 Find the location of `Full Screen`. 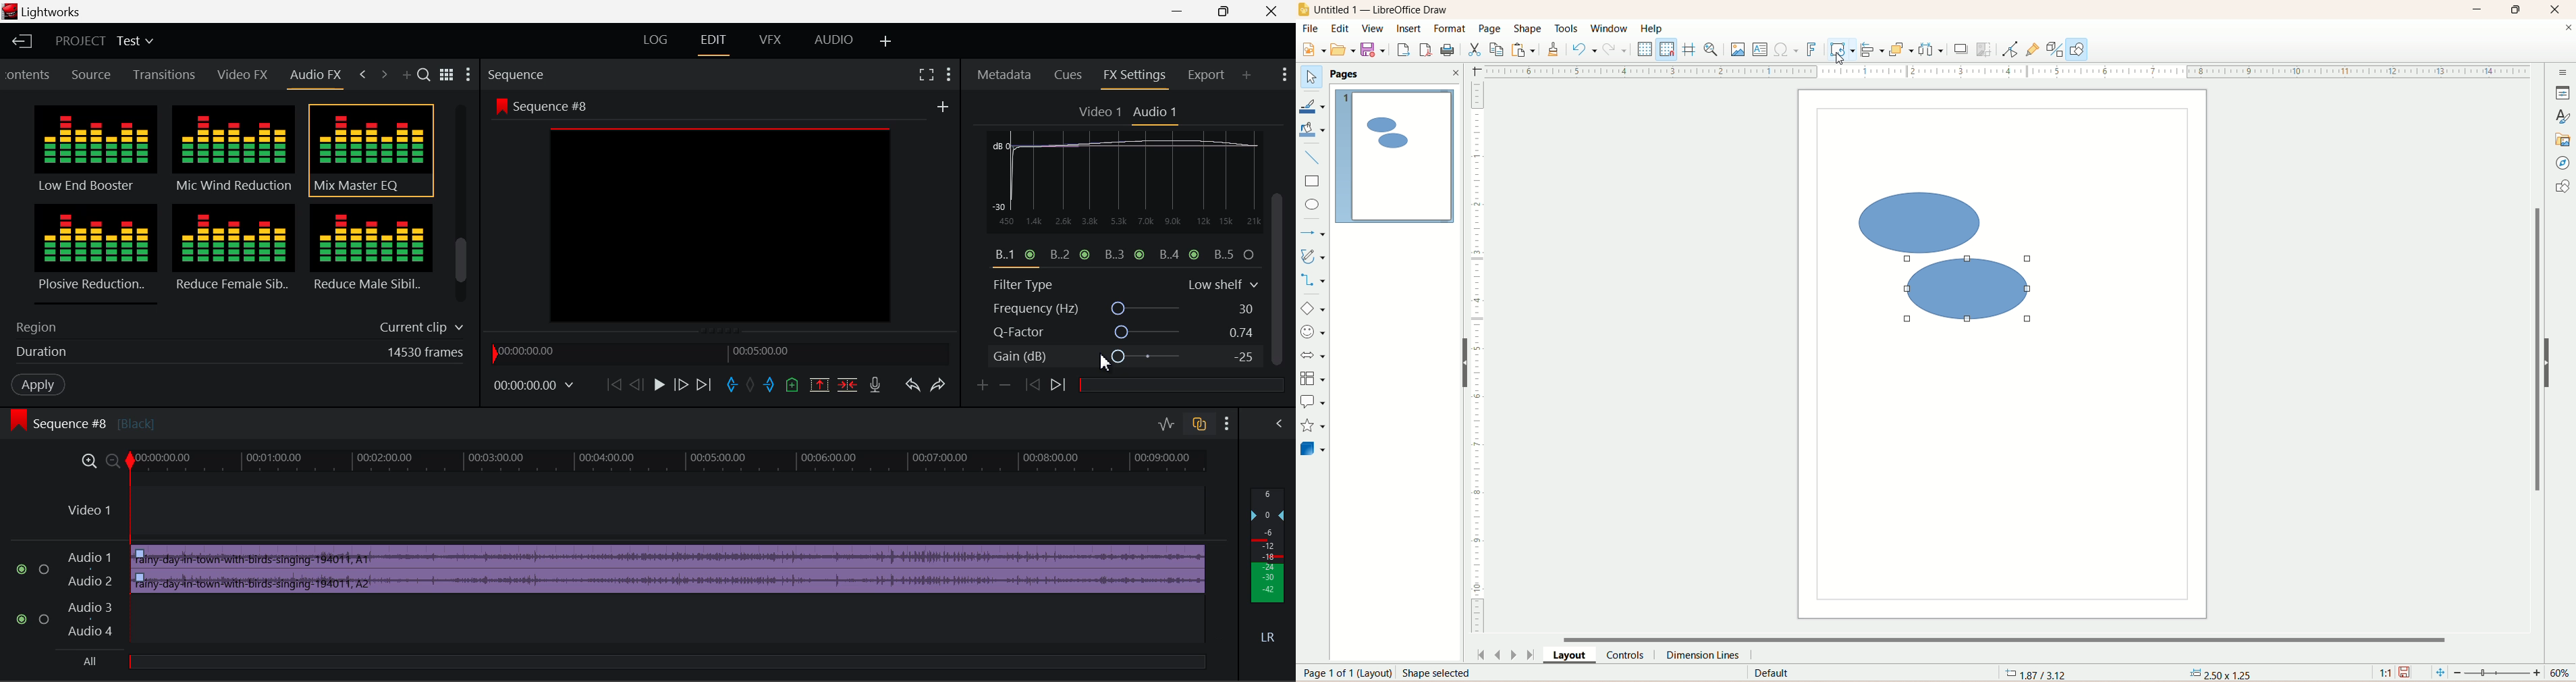

Full Screen is located at coordinates (926, 74).